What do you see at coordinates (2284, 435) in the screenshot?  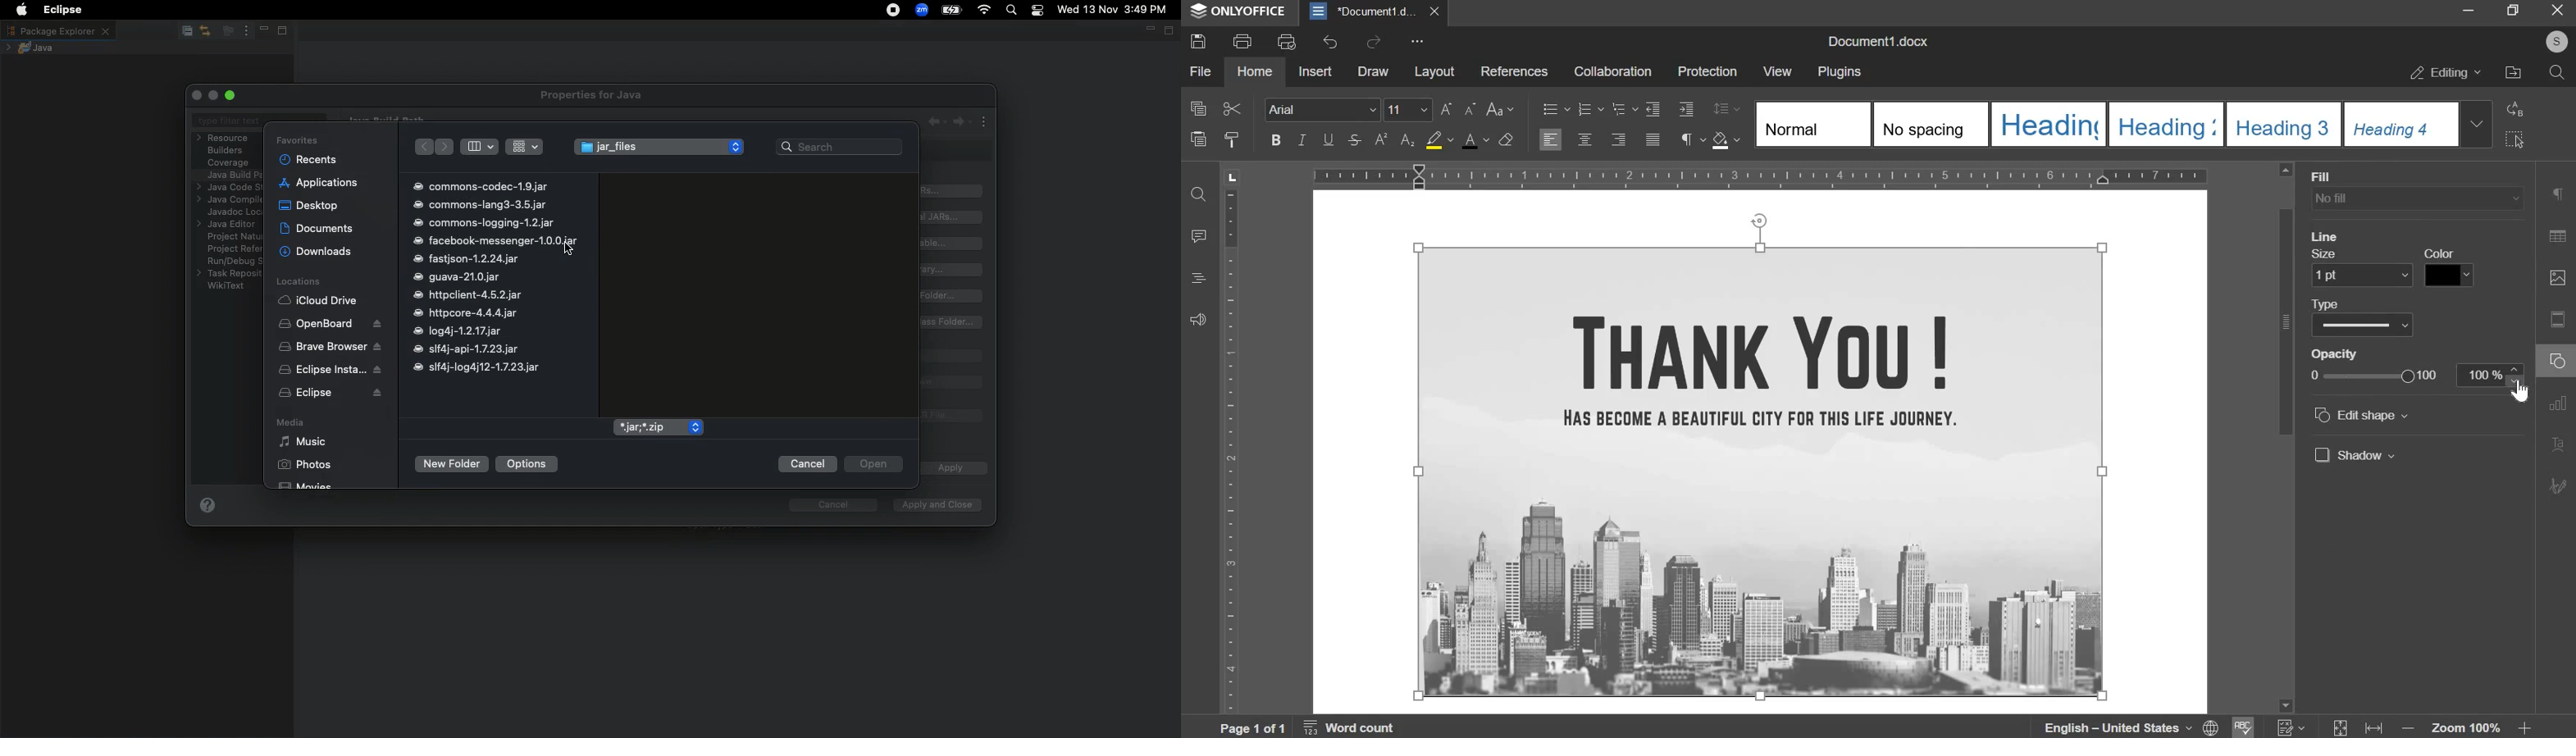 I see `scrollbar` at bounding box center [2284, 435].